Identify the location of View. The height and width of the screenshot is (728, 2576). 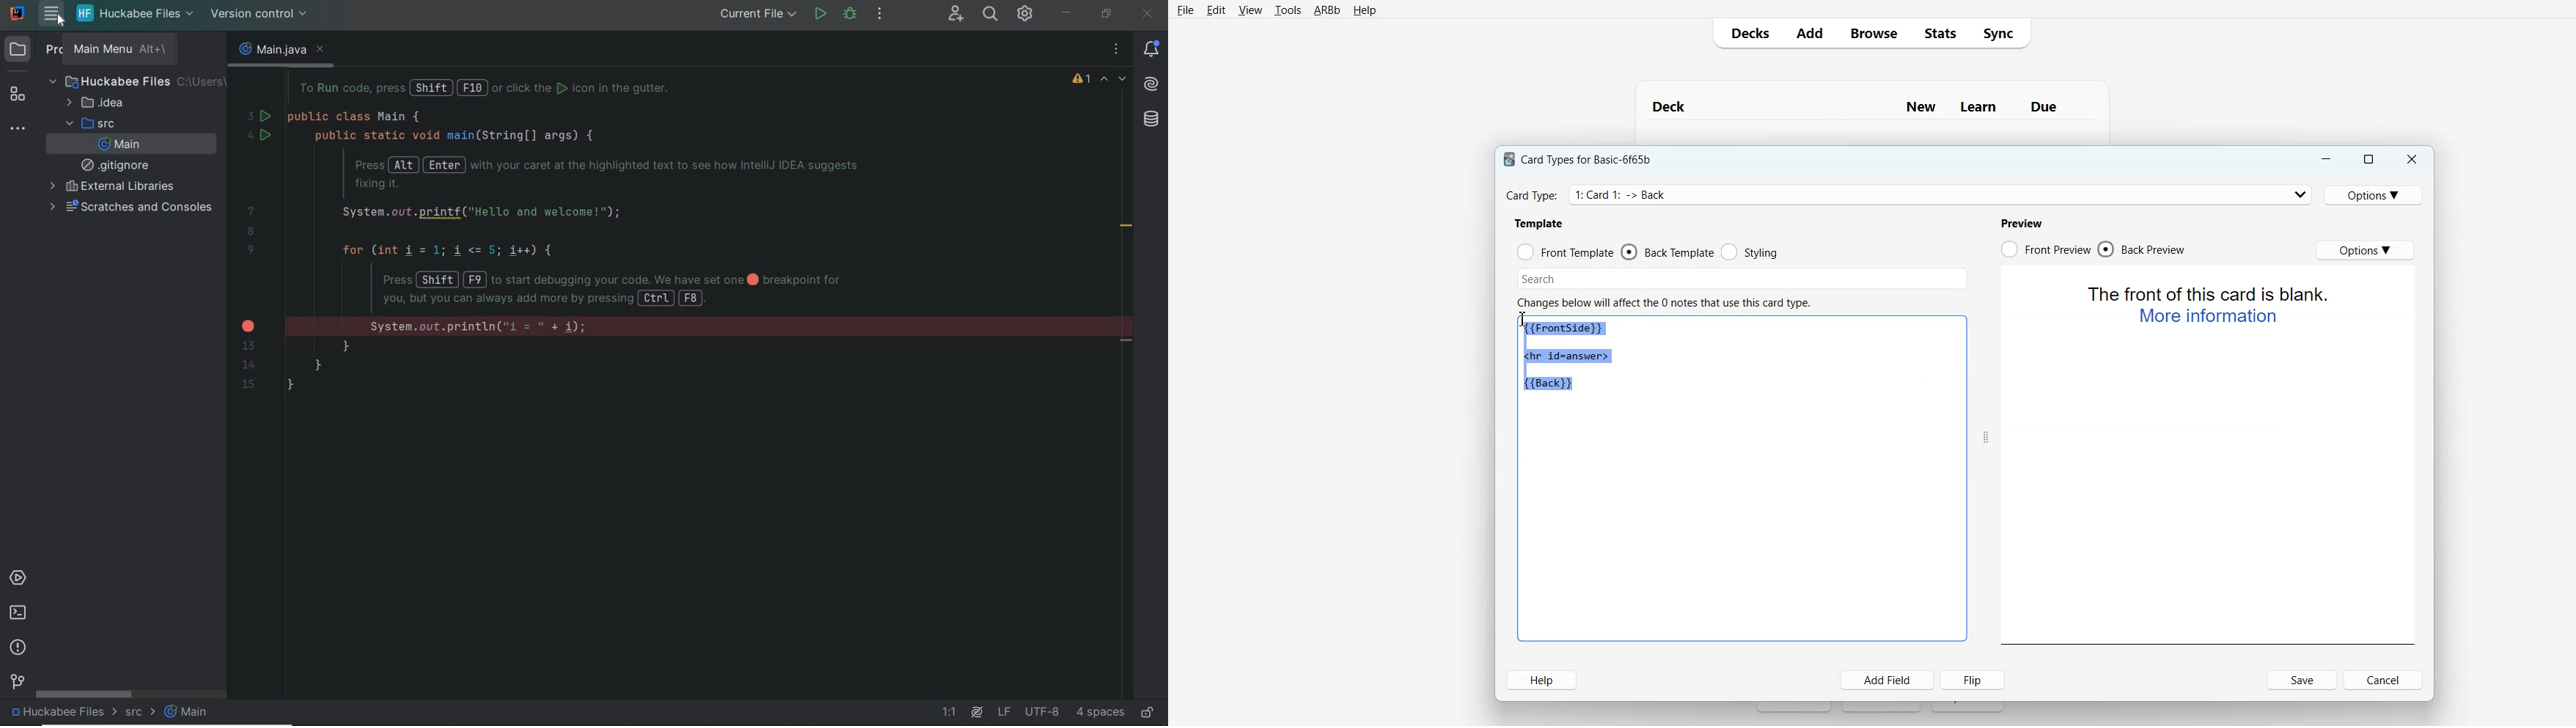
(1249, 10).